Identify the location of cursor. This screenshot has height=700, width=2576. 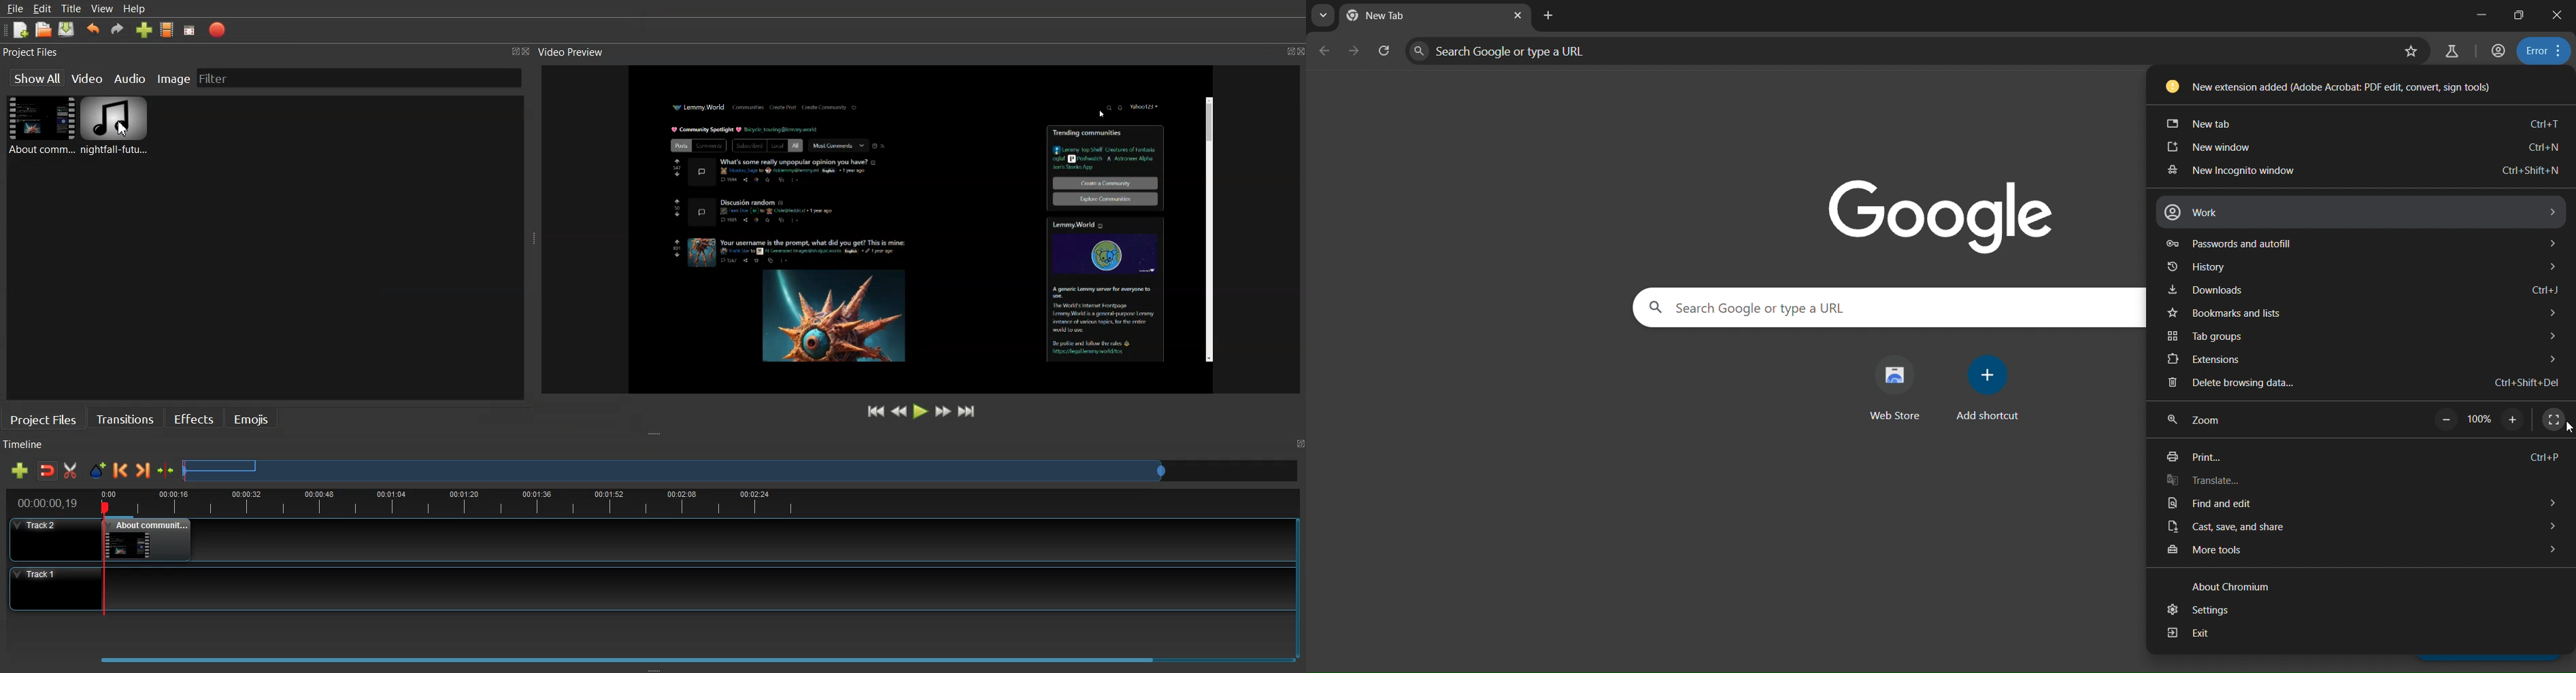
(2568, 430).